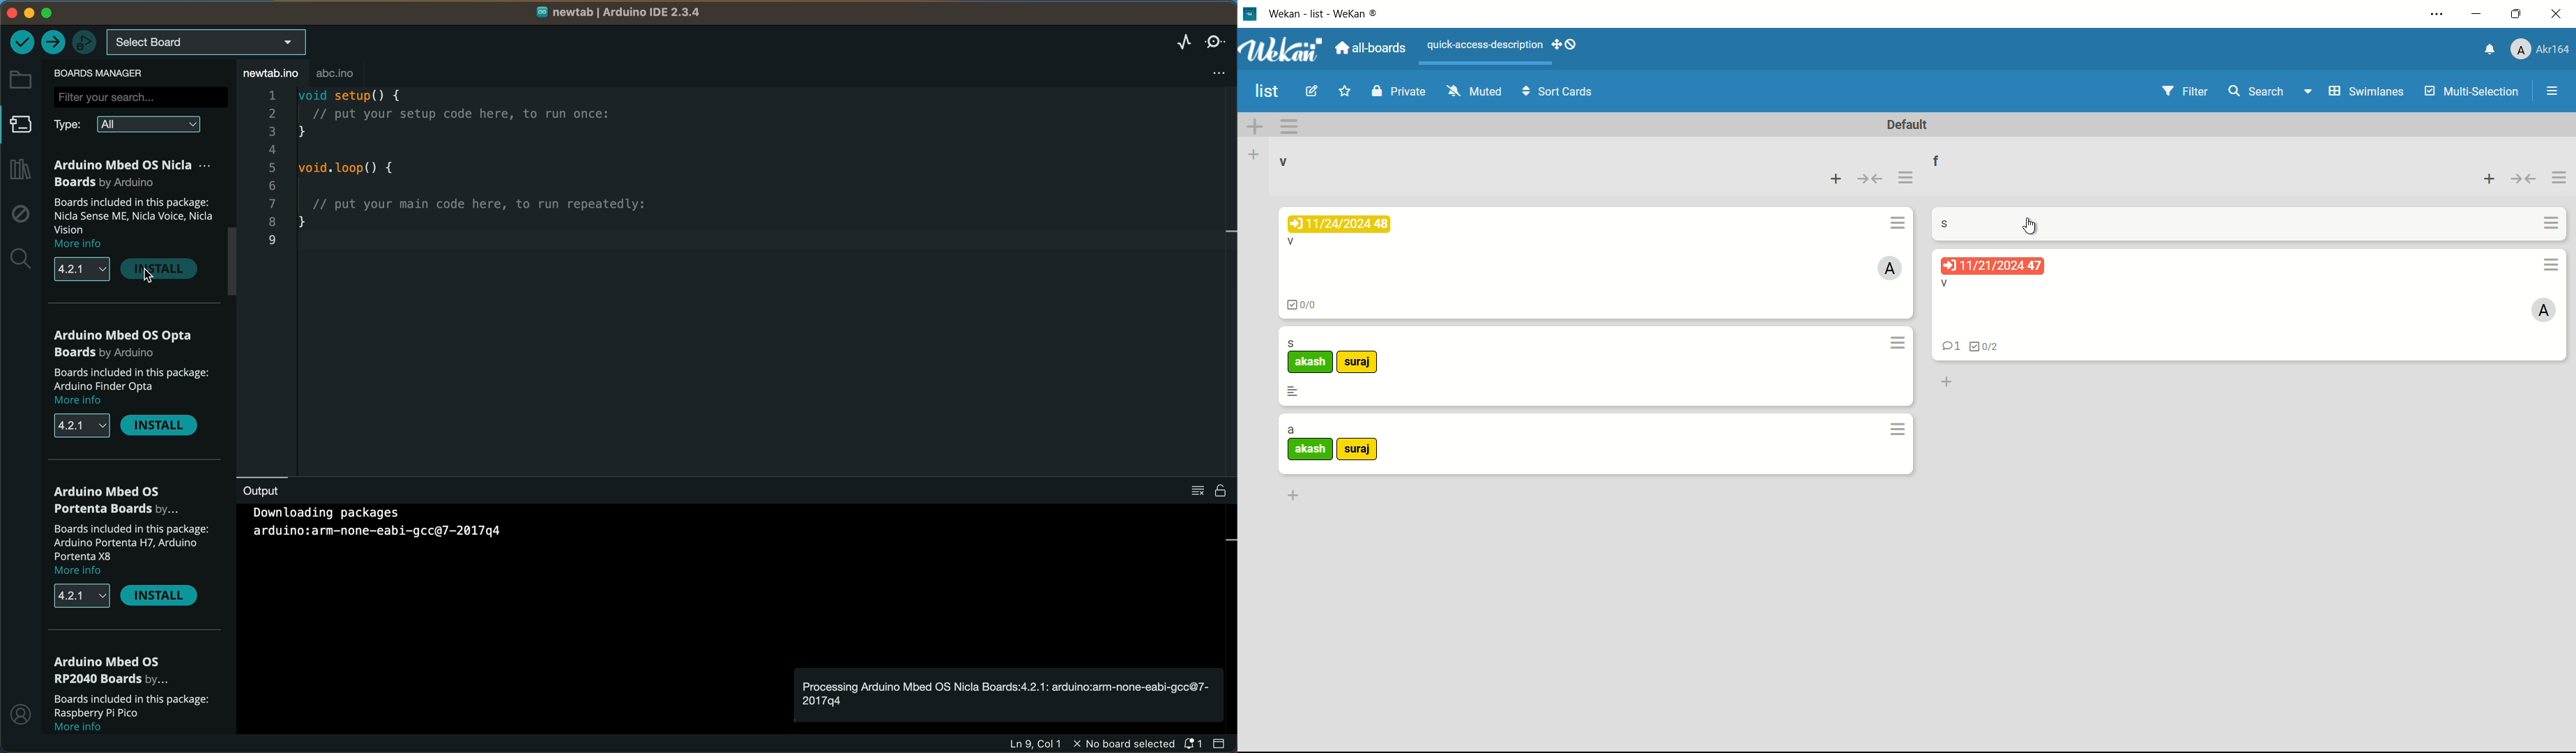  What do you see at coordinates (620, 11) in the screenshot?
I see `file name` at bounding box center [620, 11].